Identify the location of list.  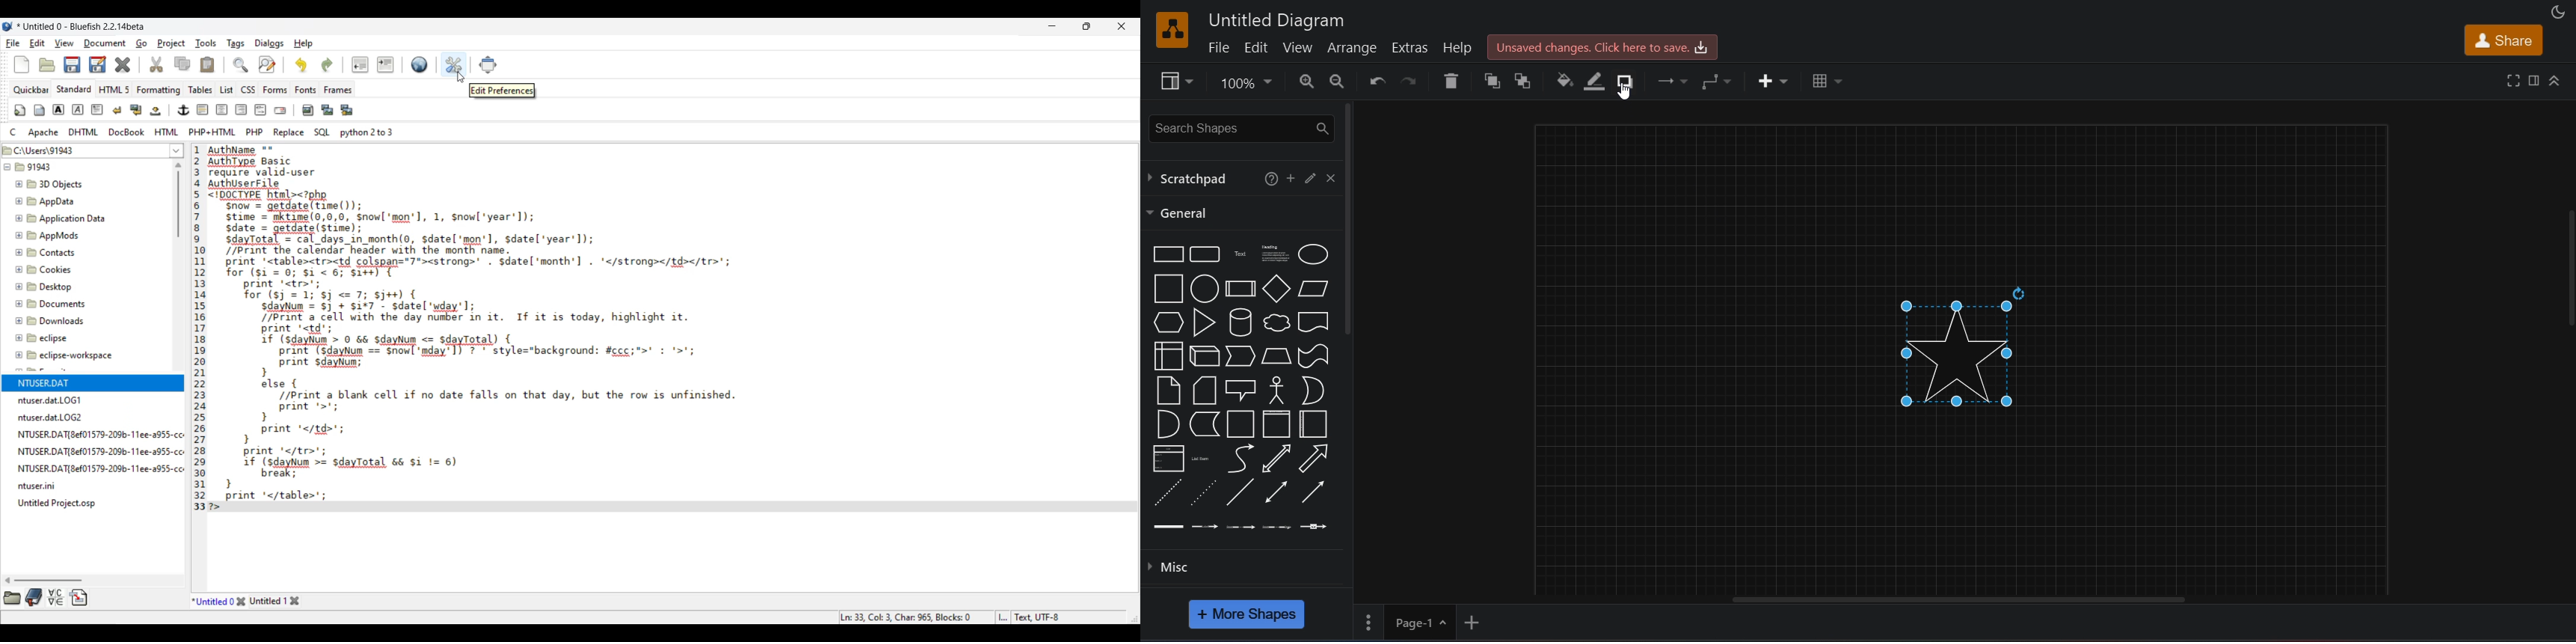
(1166, 457).